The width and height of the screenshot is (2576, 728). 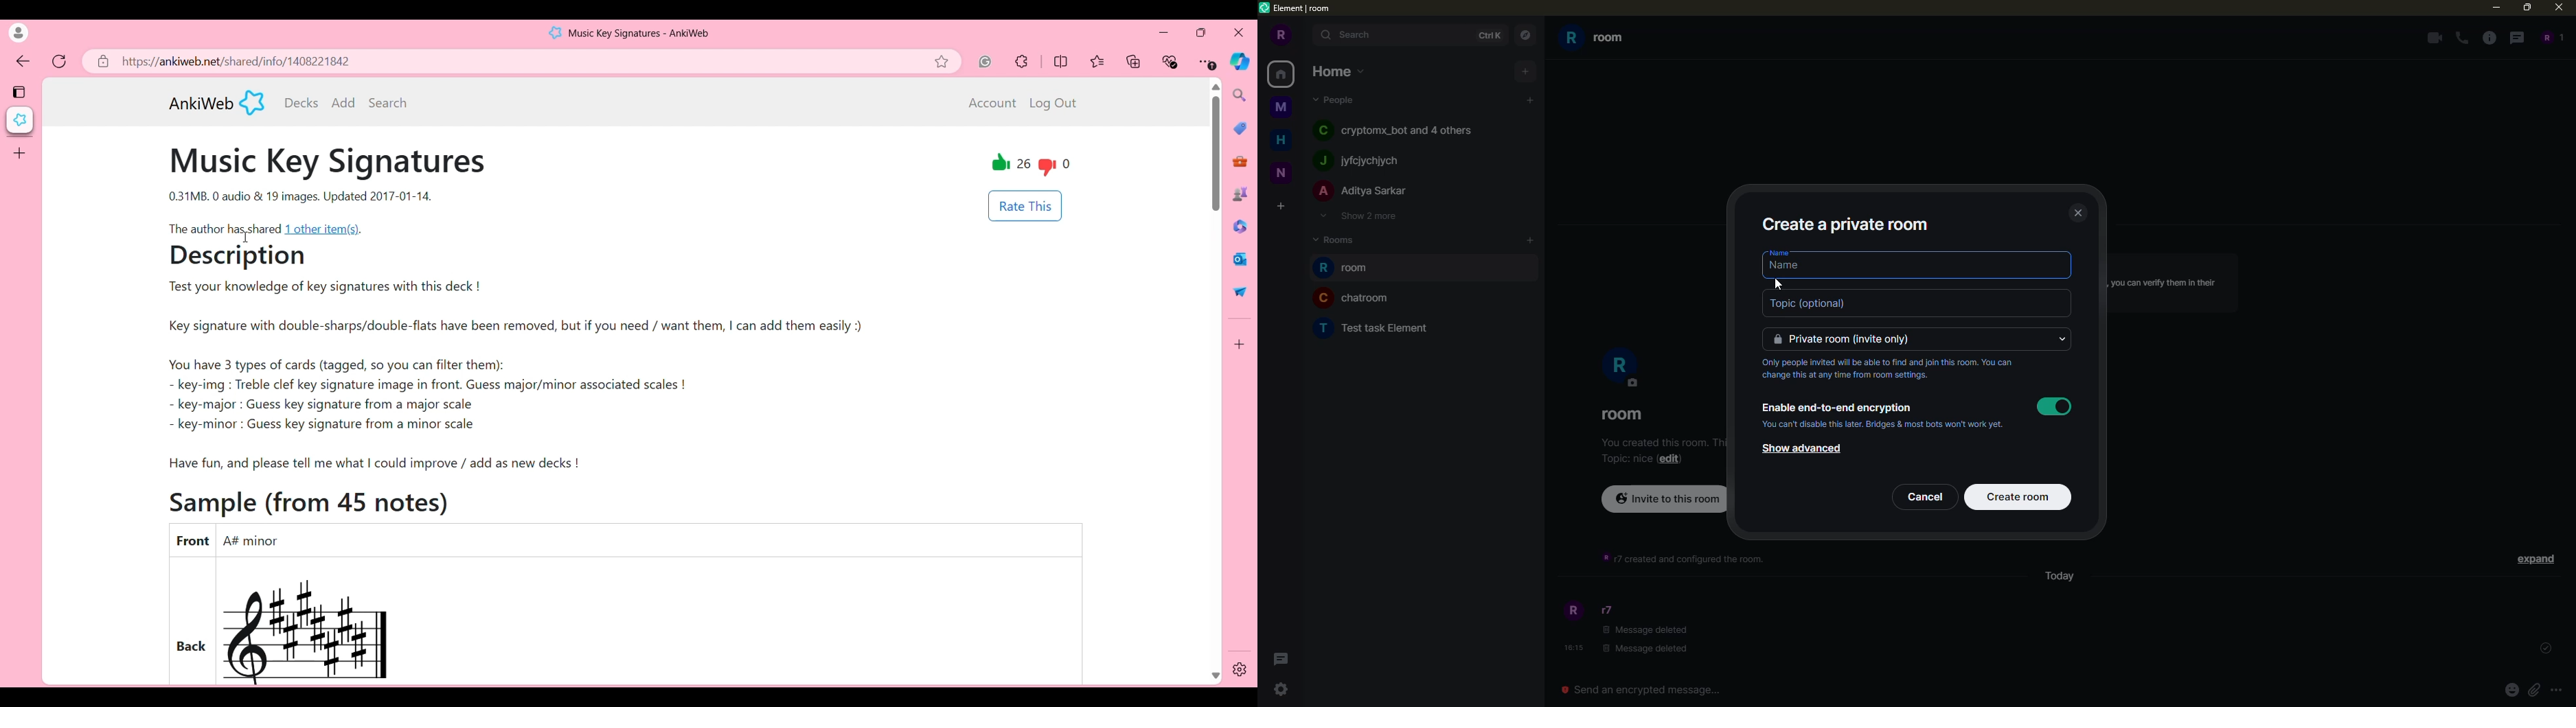 I want to click on name, so click(x=1921, y=268).